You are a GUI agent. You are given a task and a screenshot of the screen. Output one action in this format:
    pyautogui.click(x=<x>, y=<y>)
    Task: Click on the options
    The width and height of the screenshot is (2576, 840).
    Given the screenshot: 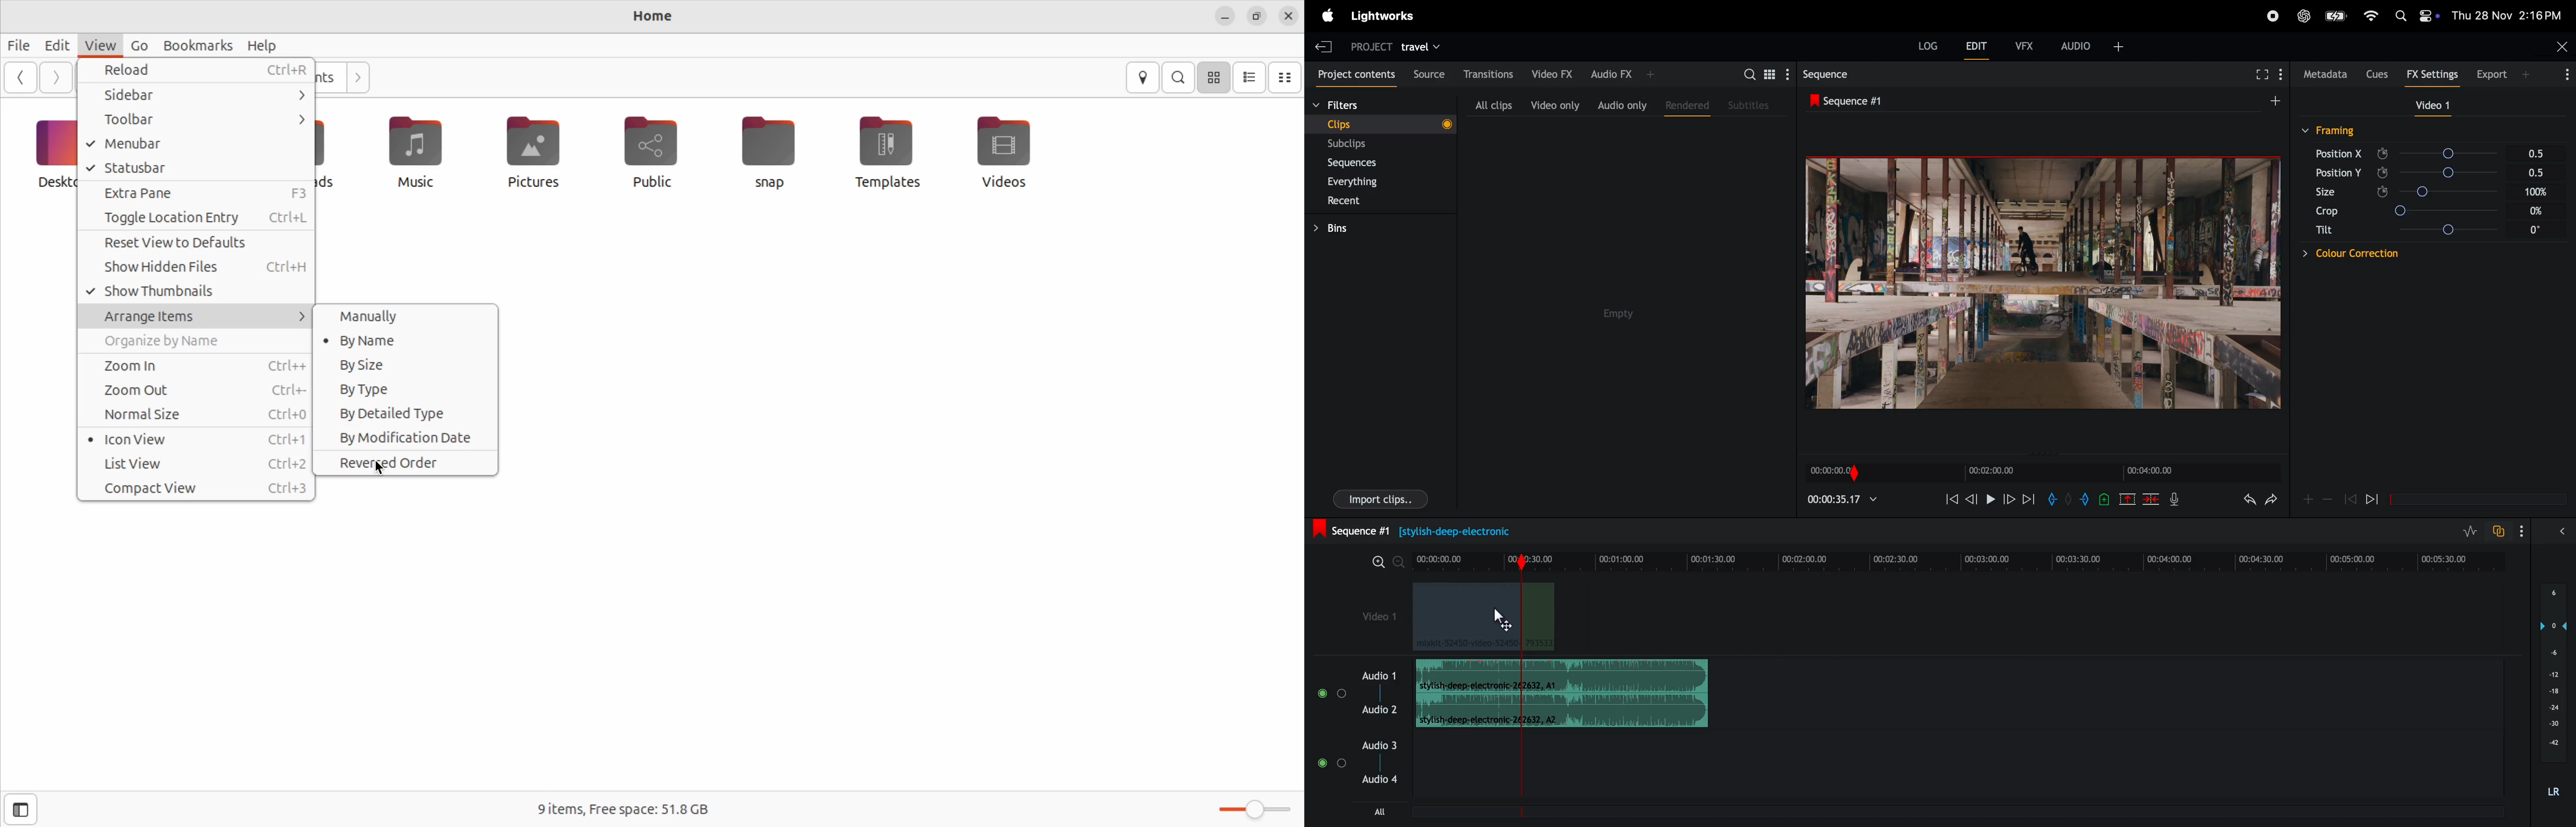 What is the action you would take?
    pyautogui.click(x=2559, y=76)
    